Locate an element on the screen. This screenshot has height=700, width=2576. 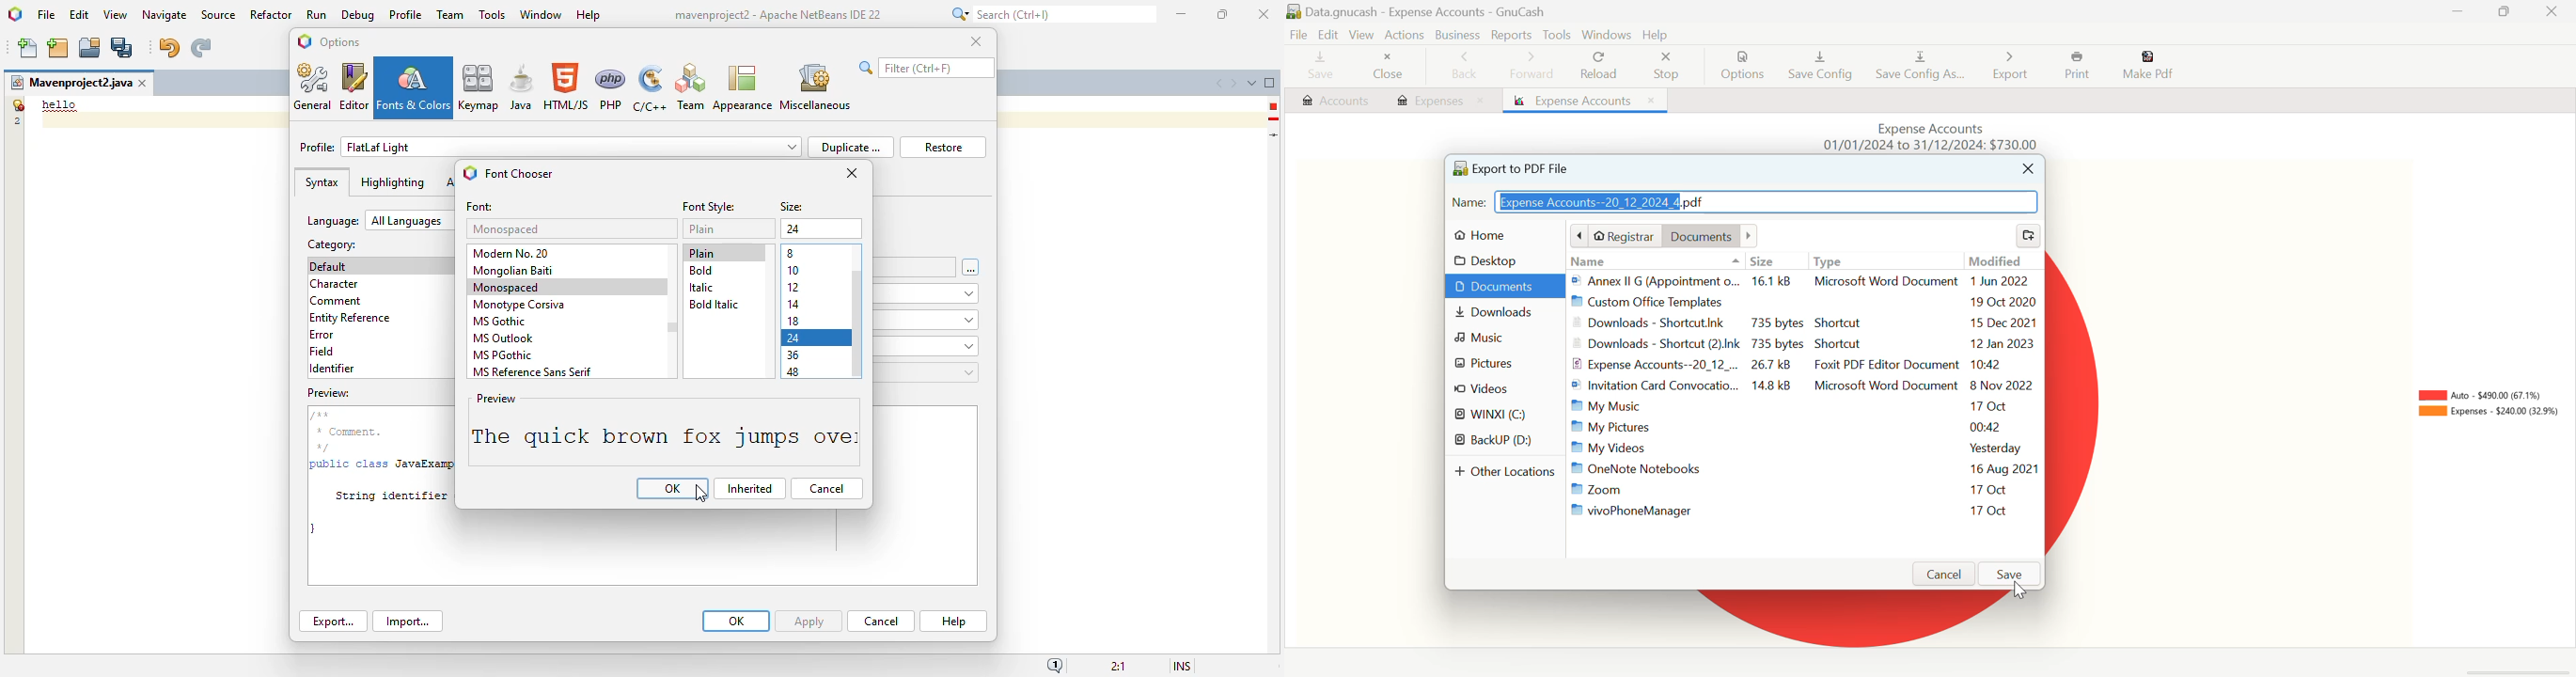
My Pictures is located at coordinates (1802, 427).